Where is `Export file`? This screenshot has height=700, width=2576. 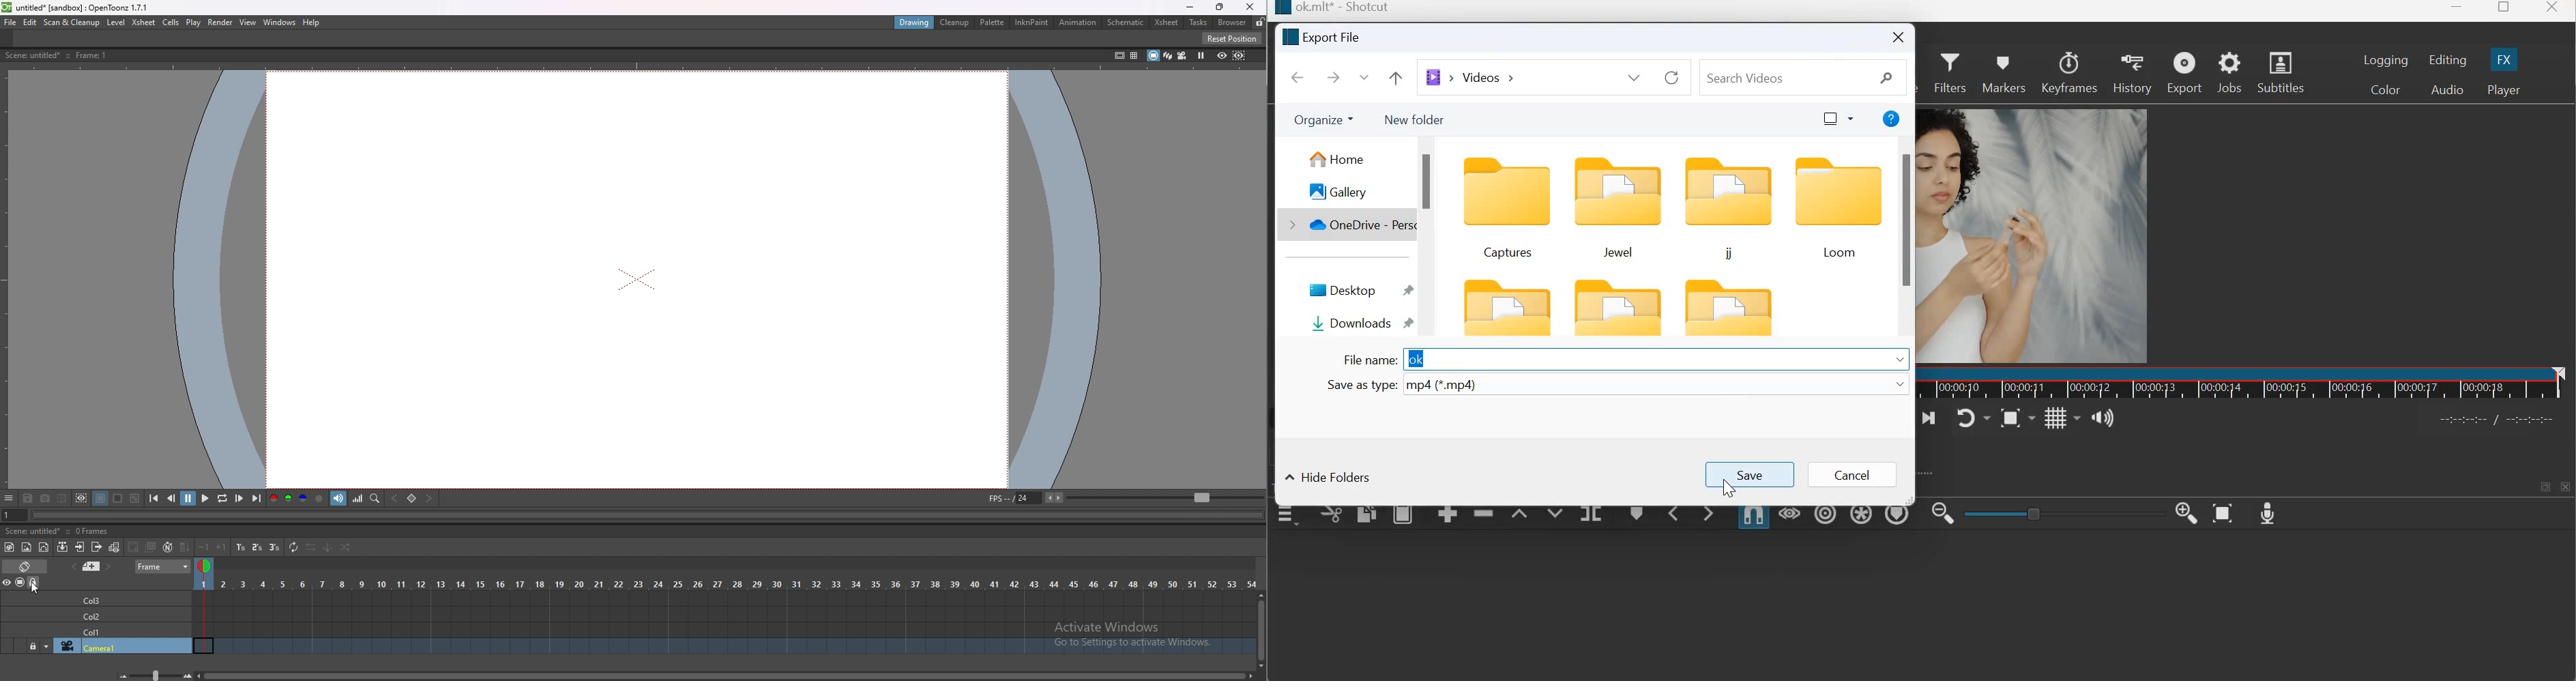
Export file is located at coordinates (1323, 38).